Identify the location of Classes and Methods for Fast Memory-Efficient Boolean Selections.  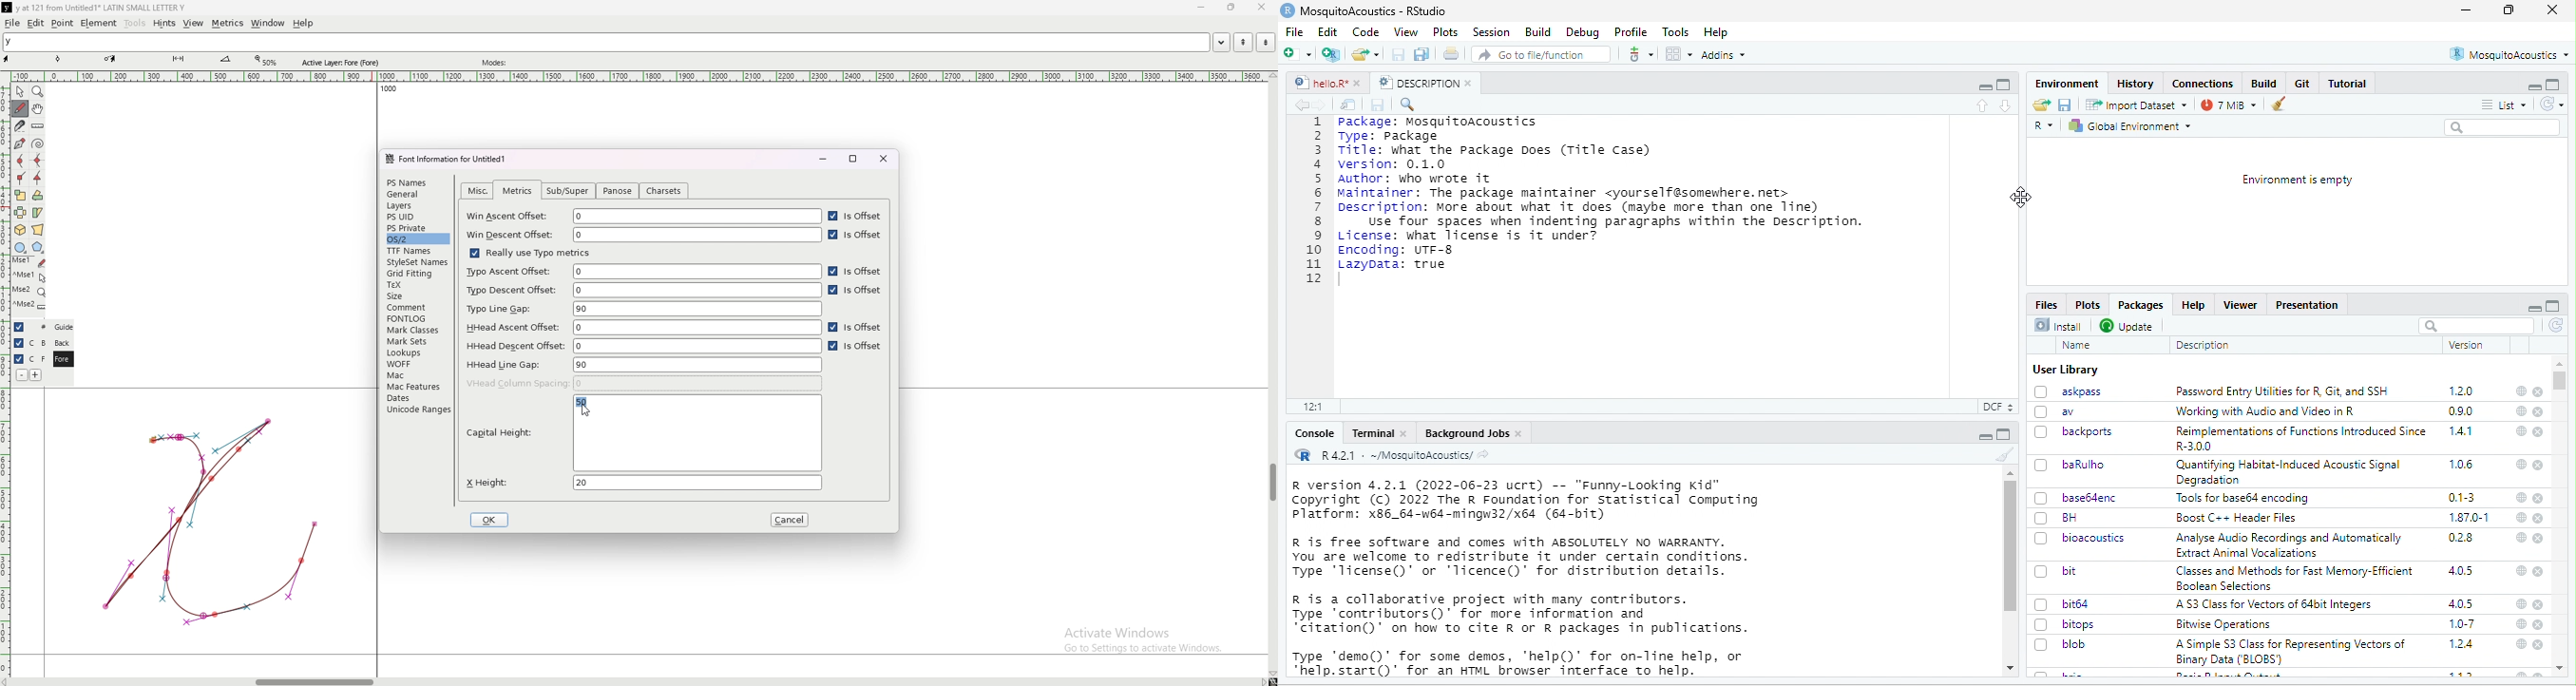
(2294, 578).